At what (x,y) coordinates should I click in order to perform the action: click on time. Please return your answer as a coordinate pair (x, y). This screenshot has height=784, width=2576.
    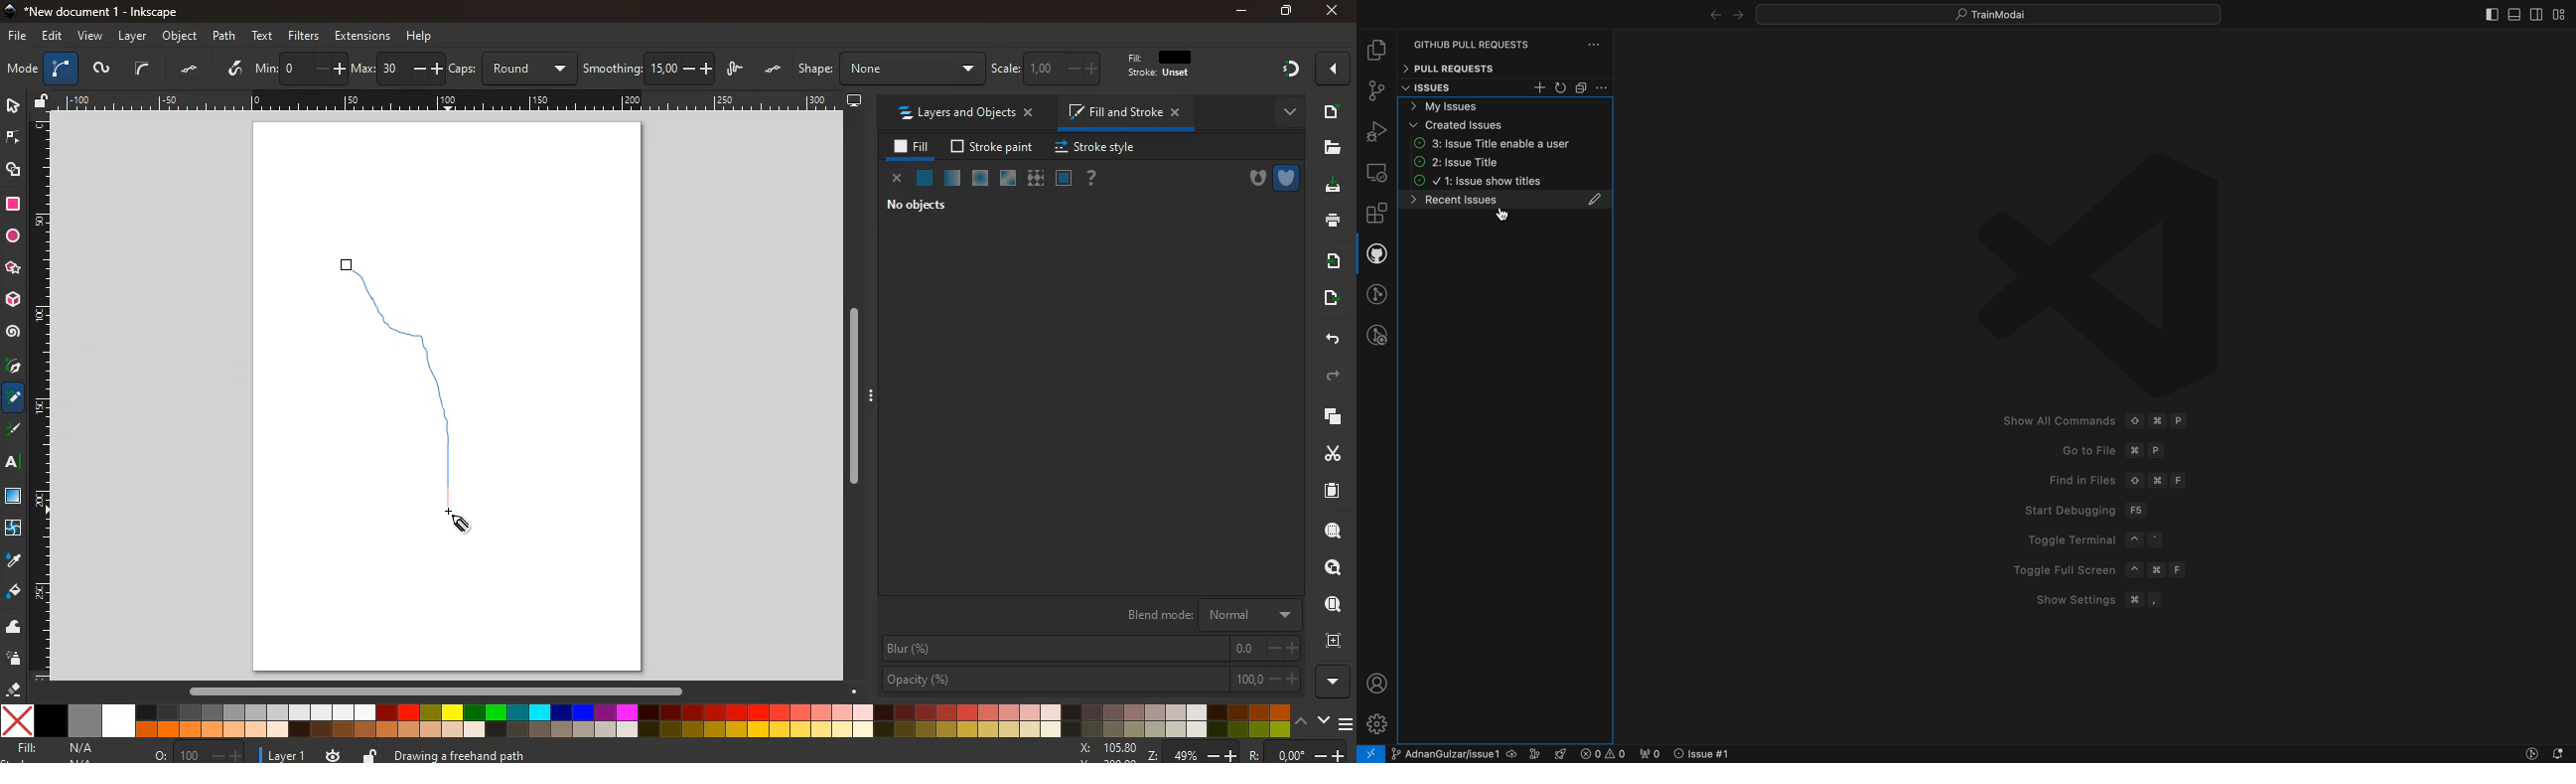
    Looking at the image, I should click on (334, 755).